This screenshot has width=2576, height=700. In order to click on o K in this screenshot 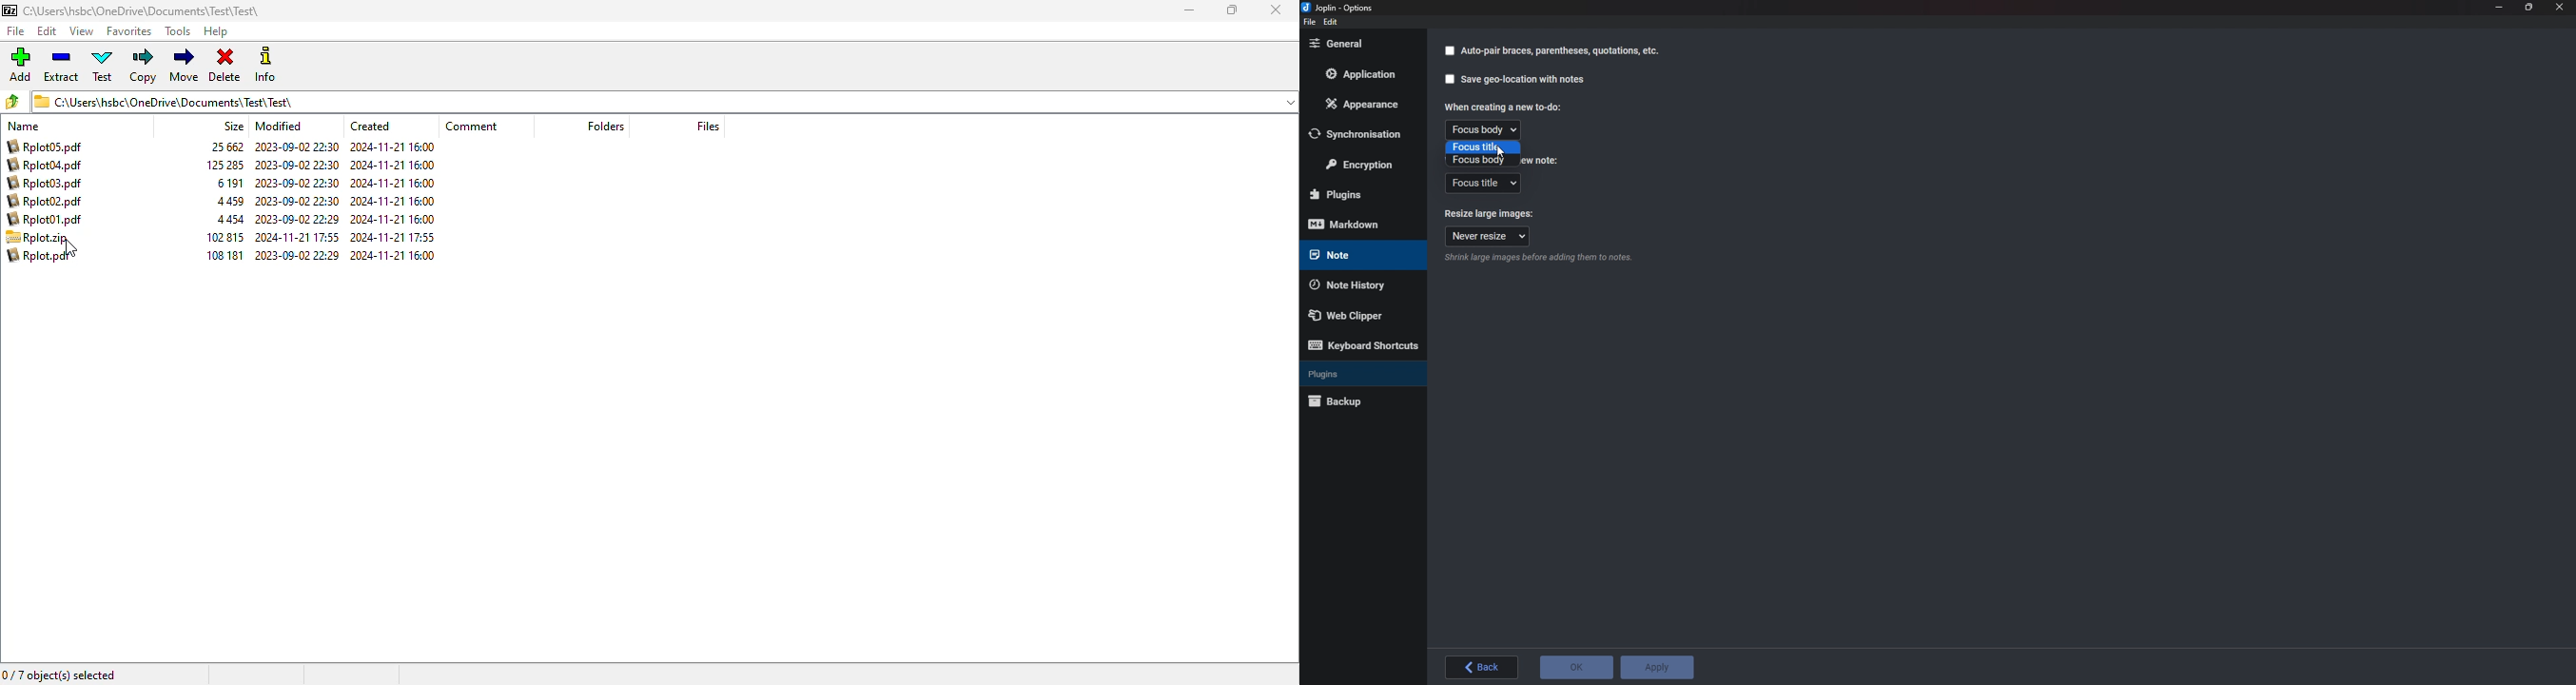, I will do `click(1577, 667)`.